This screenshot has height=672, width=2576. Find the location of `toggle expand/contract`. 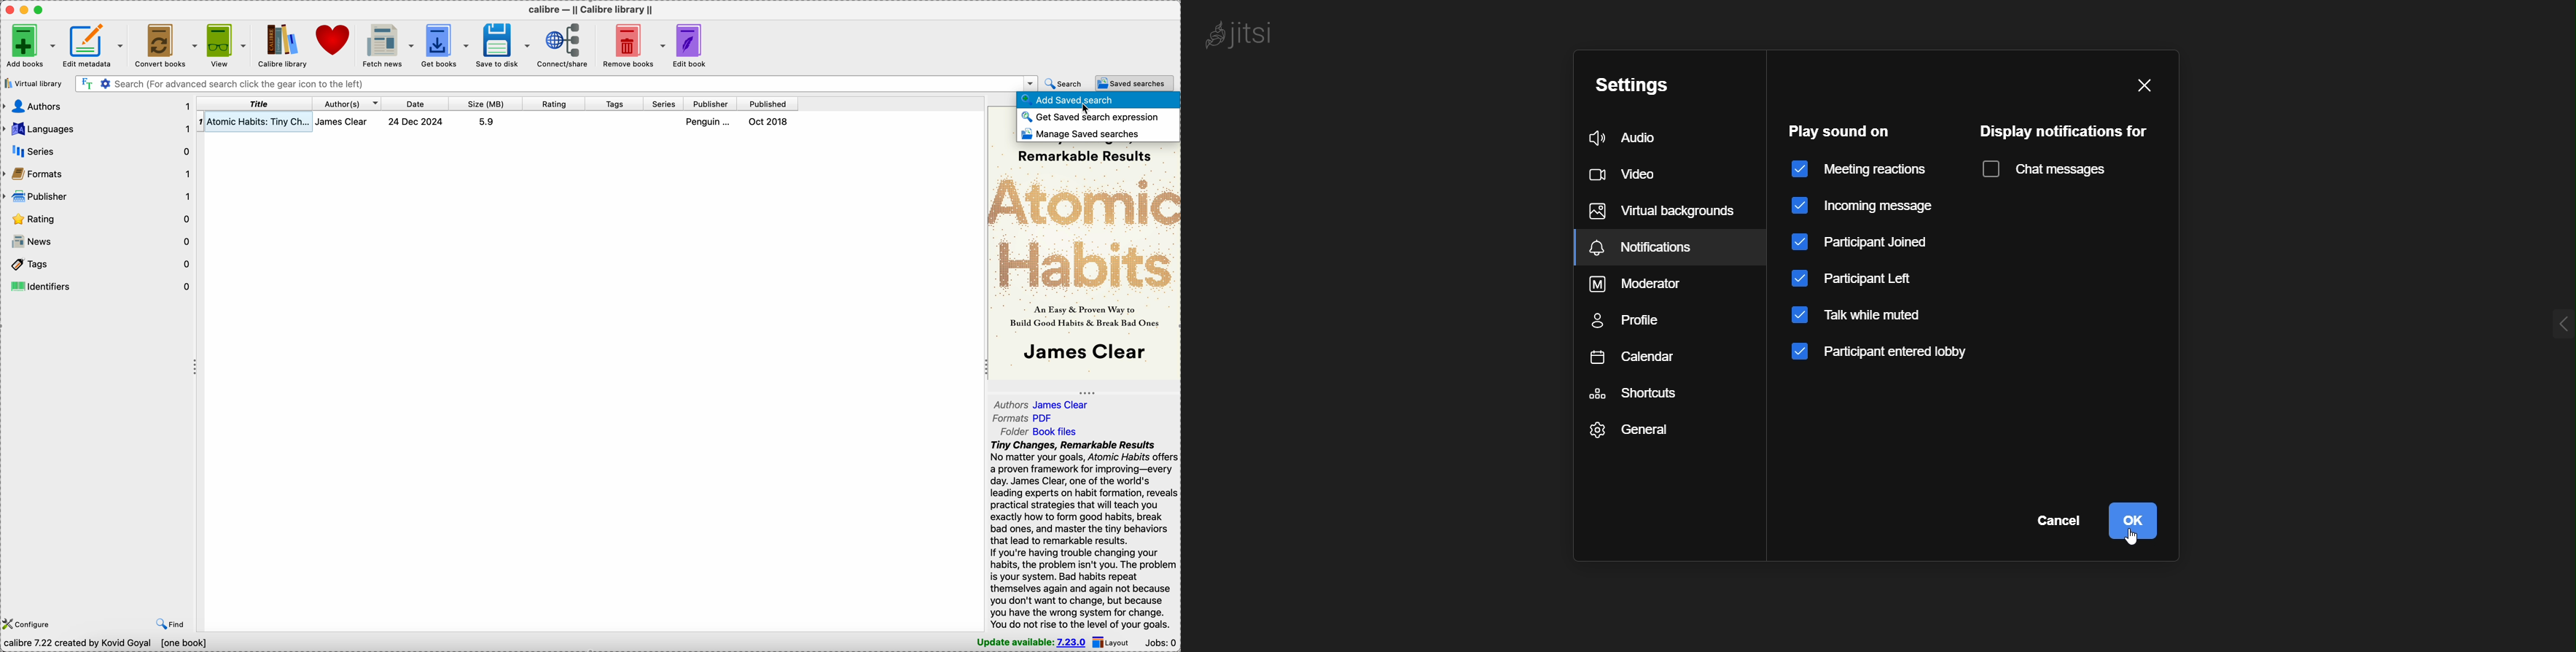

toggle expand/contract is located at coordinates (196, 367).